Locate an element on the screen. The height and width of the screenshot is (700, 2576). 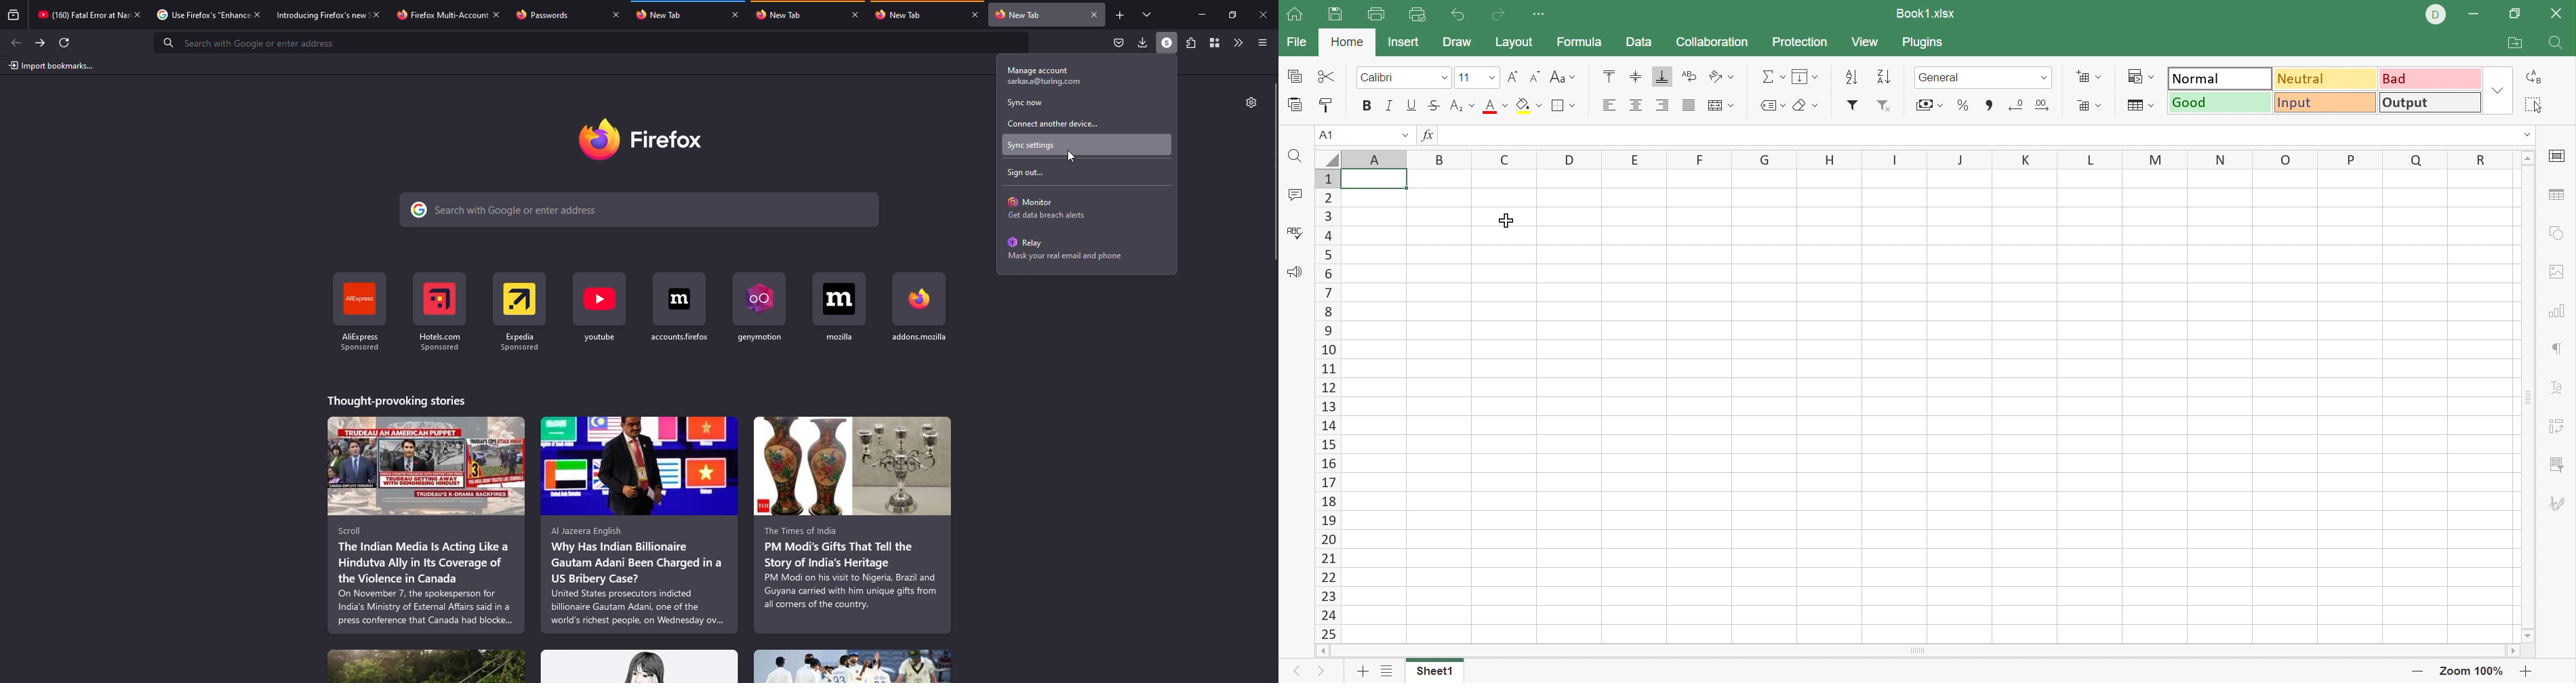
Zoom in is located at coordinates (2527, 671).